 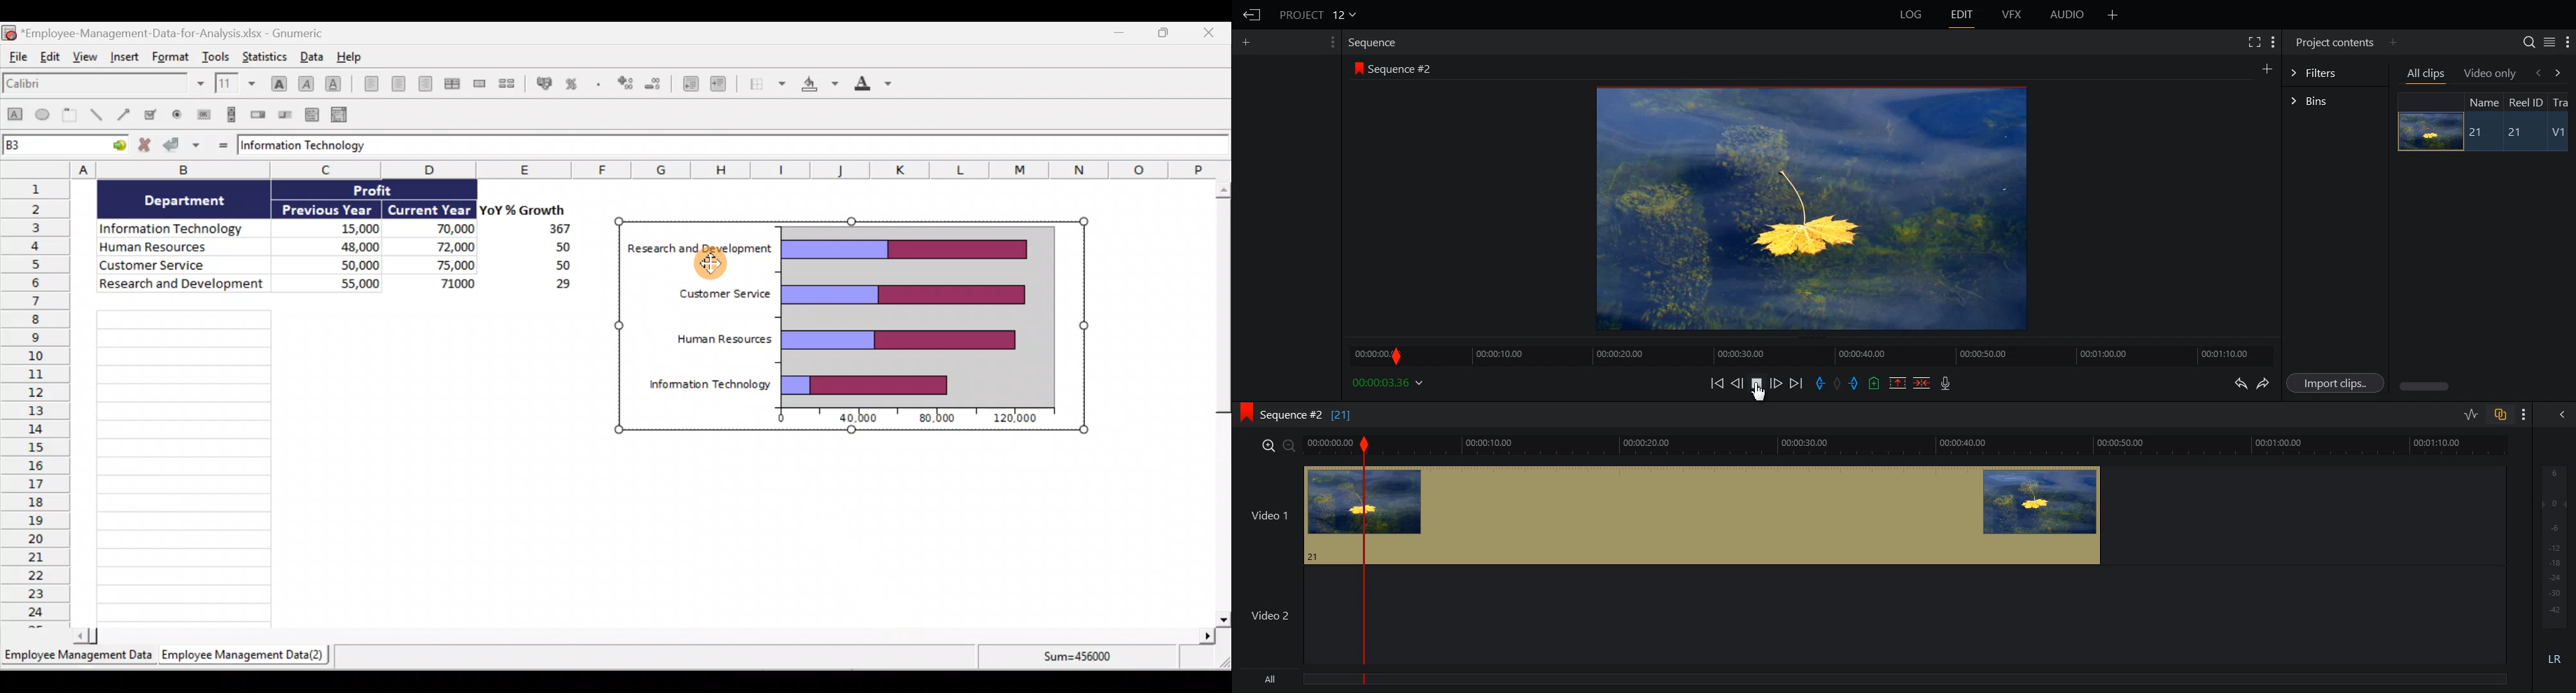 What do you see at coordinates (2273, 42) in the screenshot?
I see `Show setting menu` at bounding box center [2273, 42].